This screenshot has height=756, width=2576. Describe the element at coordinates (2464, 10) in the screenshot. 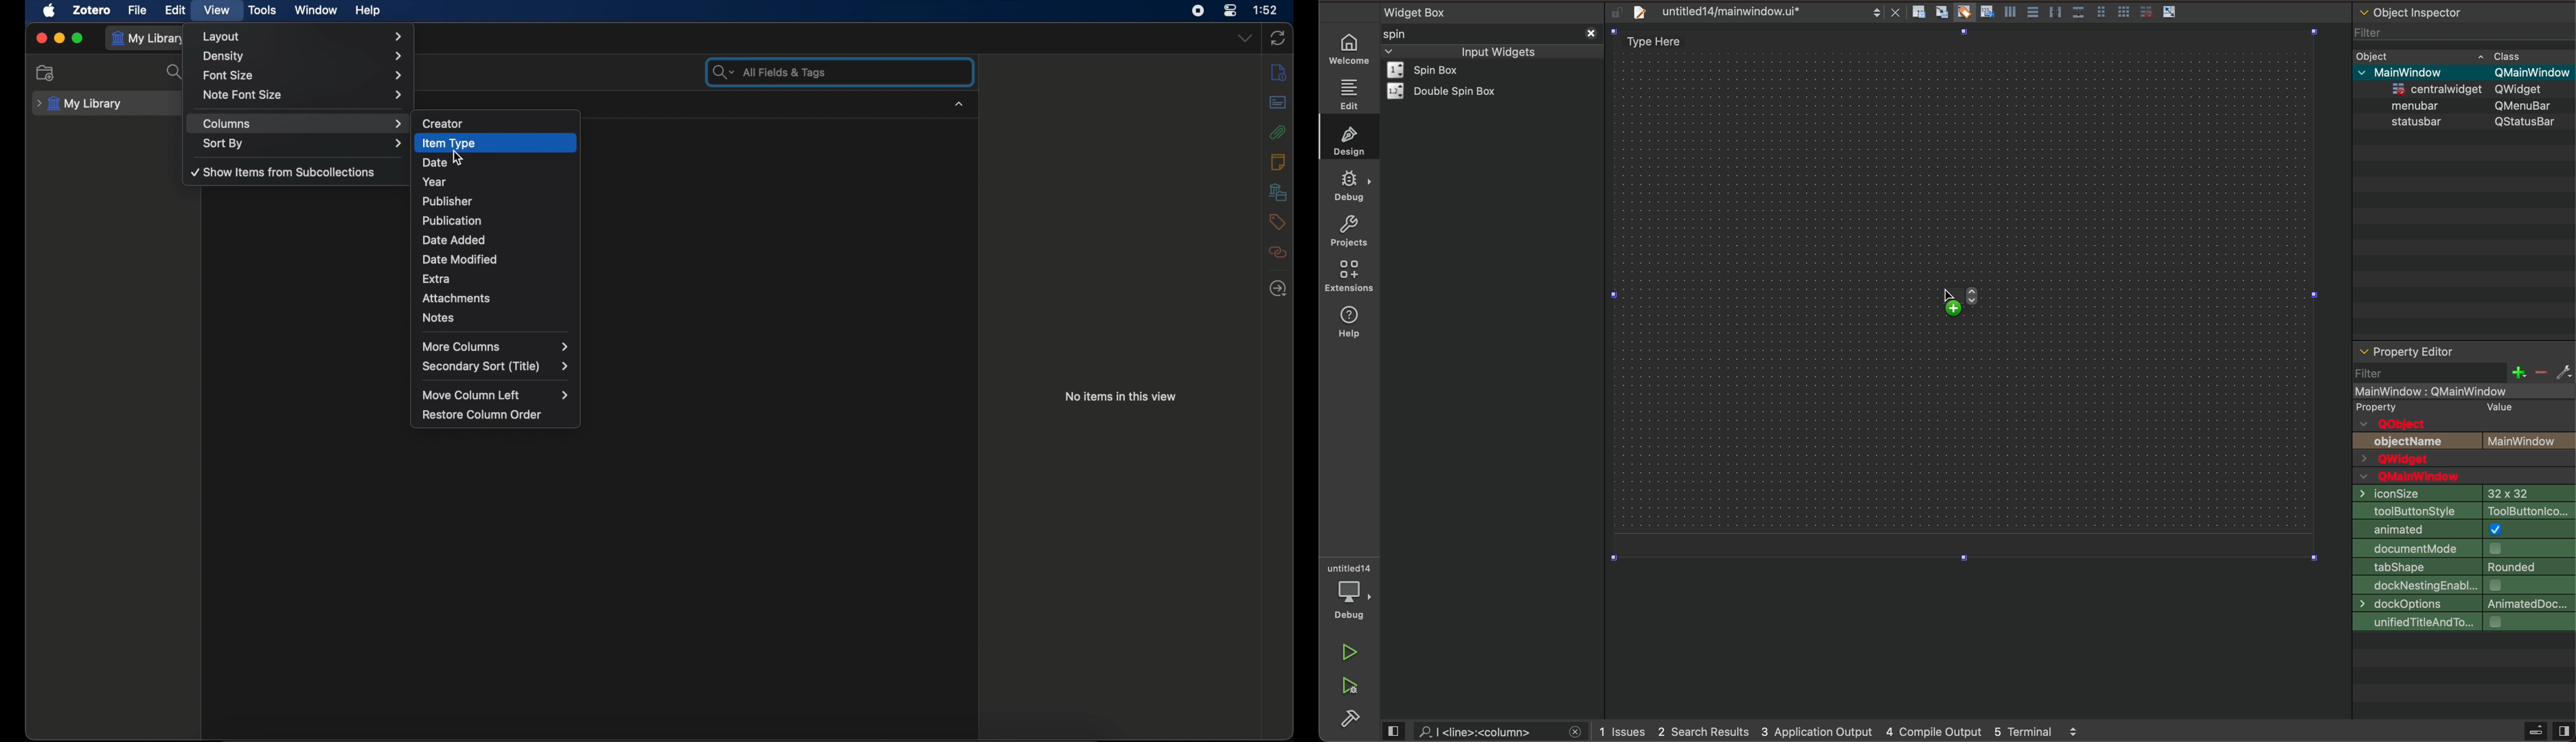

I see `object inspector` at that location.